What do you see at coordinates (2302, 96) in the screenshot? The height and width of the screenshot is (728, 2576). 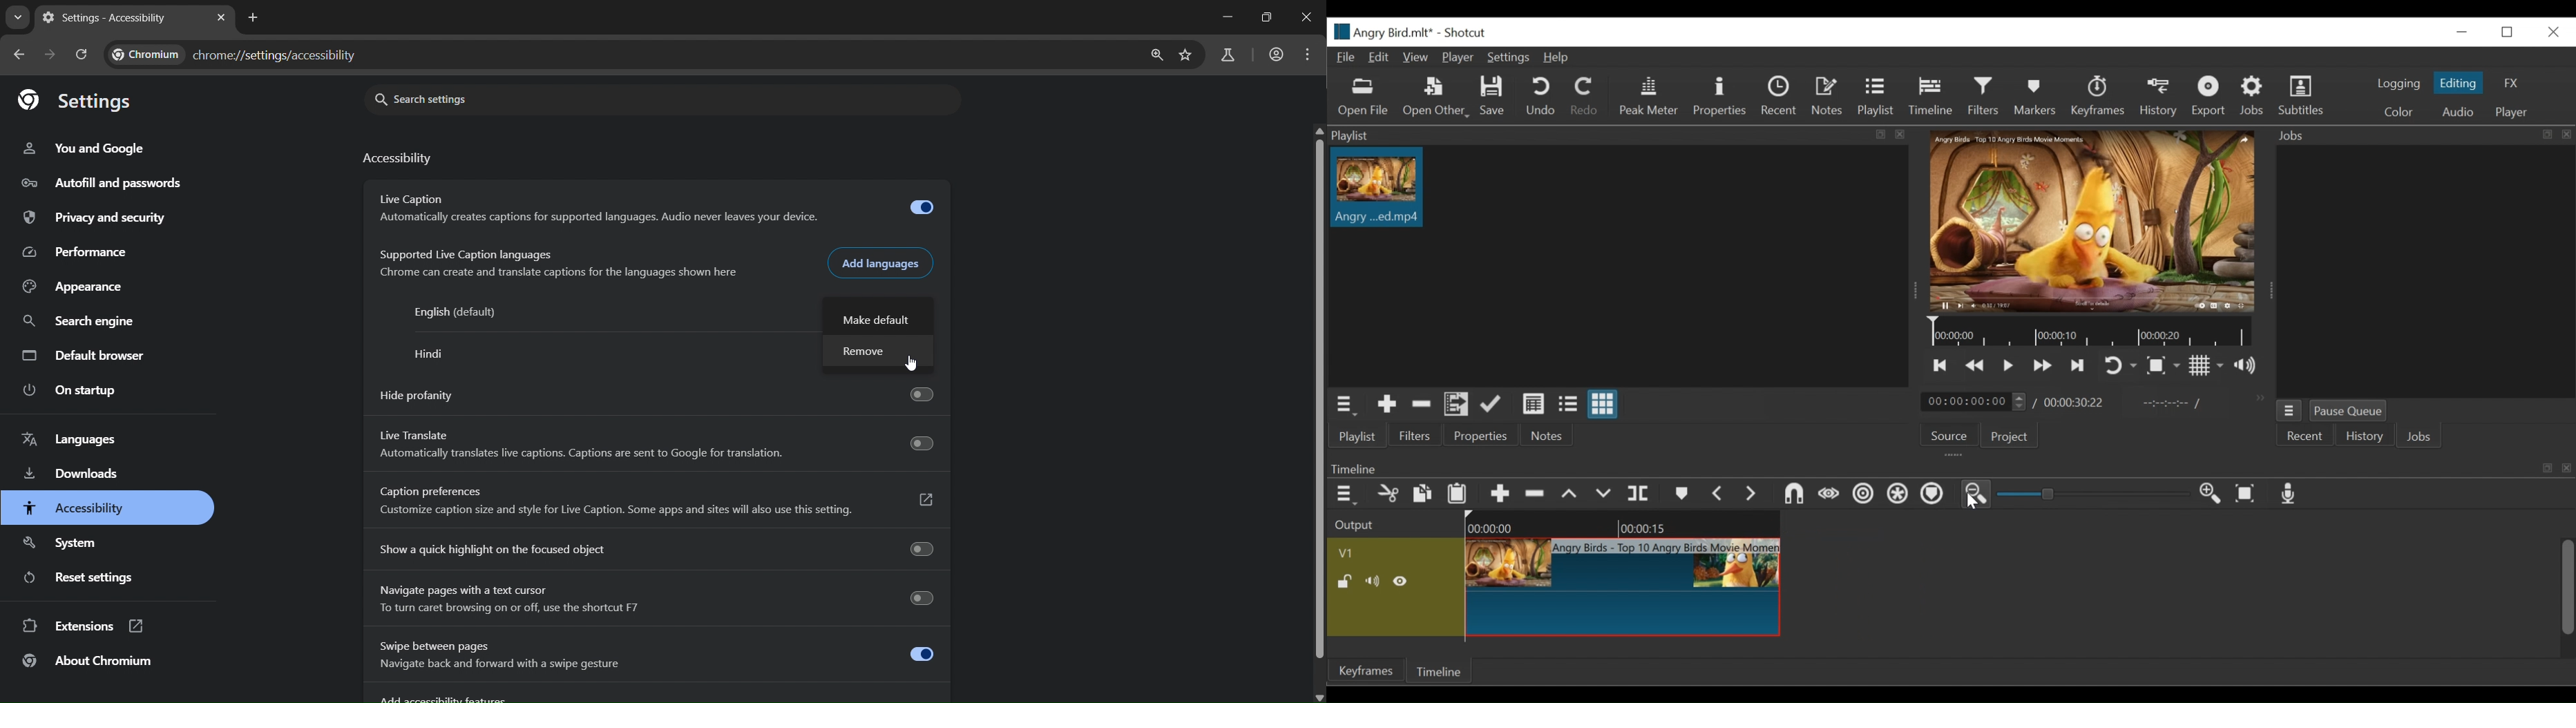 I see `Subtitles` at bounding box center [2302, 96].